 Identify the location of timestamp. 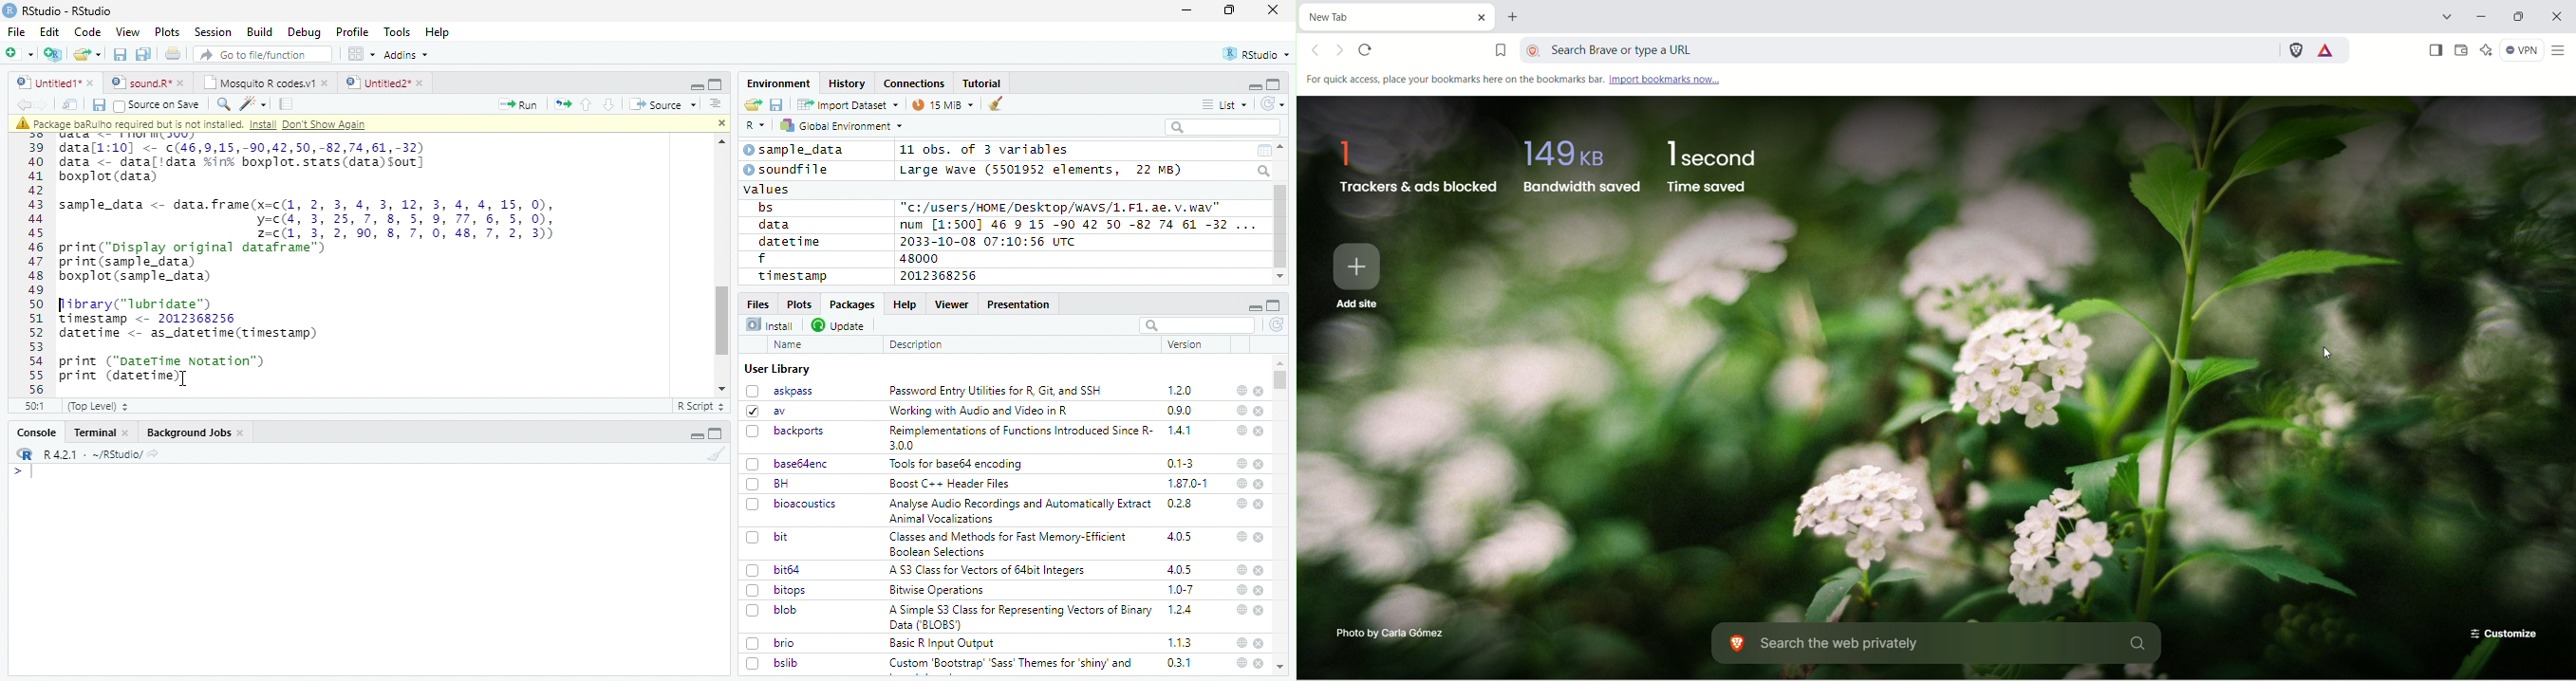
(792, 275).